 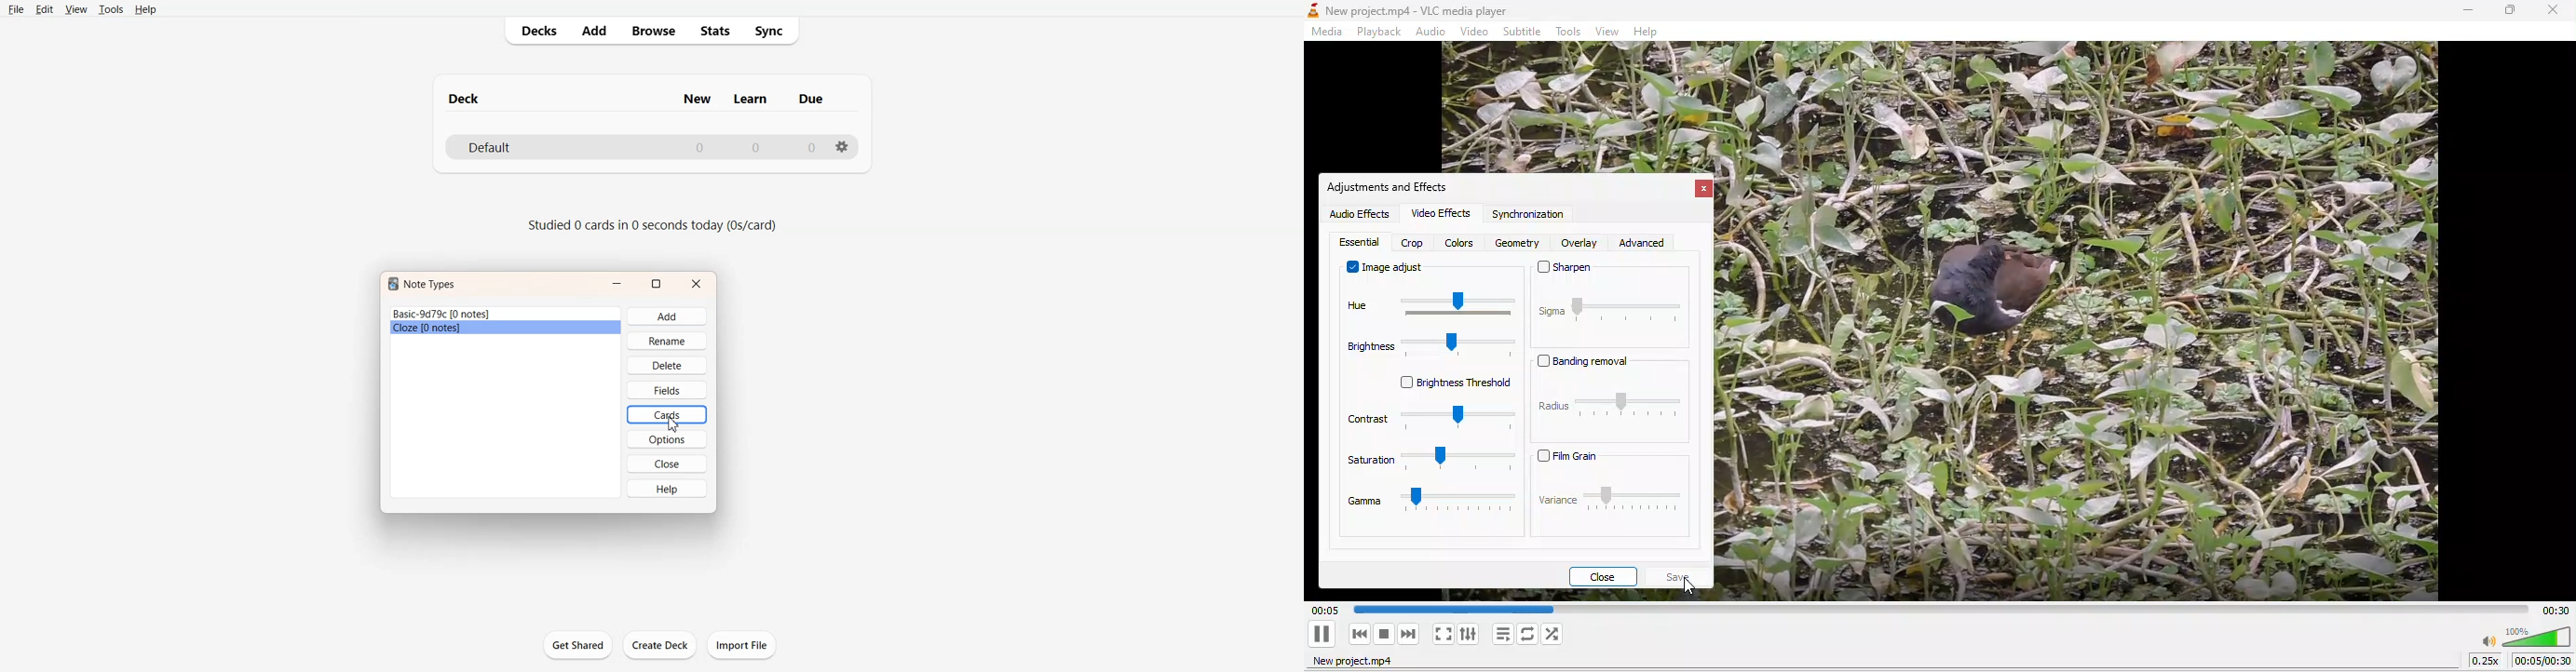 What do you see at coordinates (651, 146) in the screenshot?
I see `Deck File` at bounding box center [651, 146].